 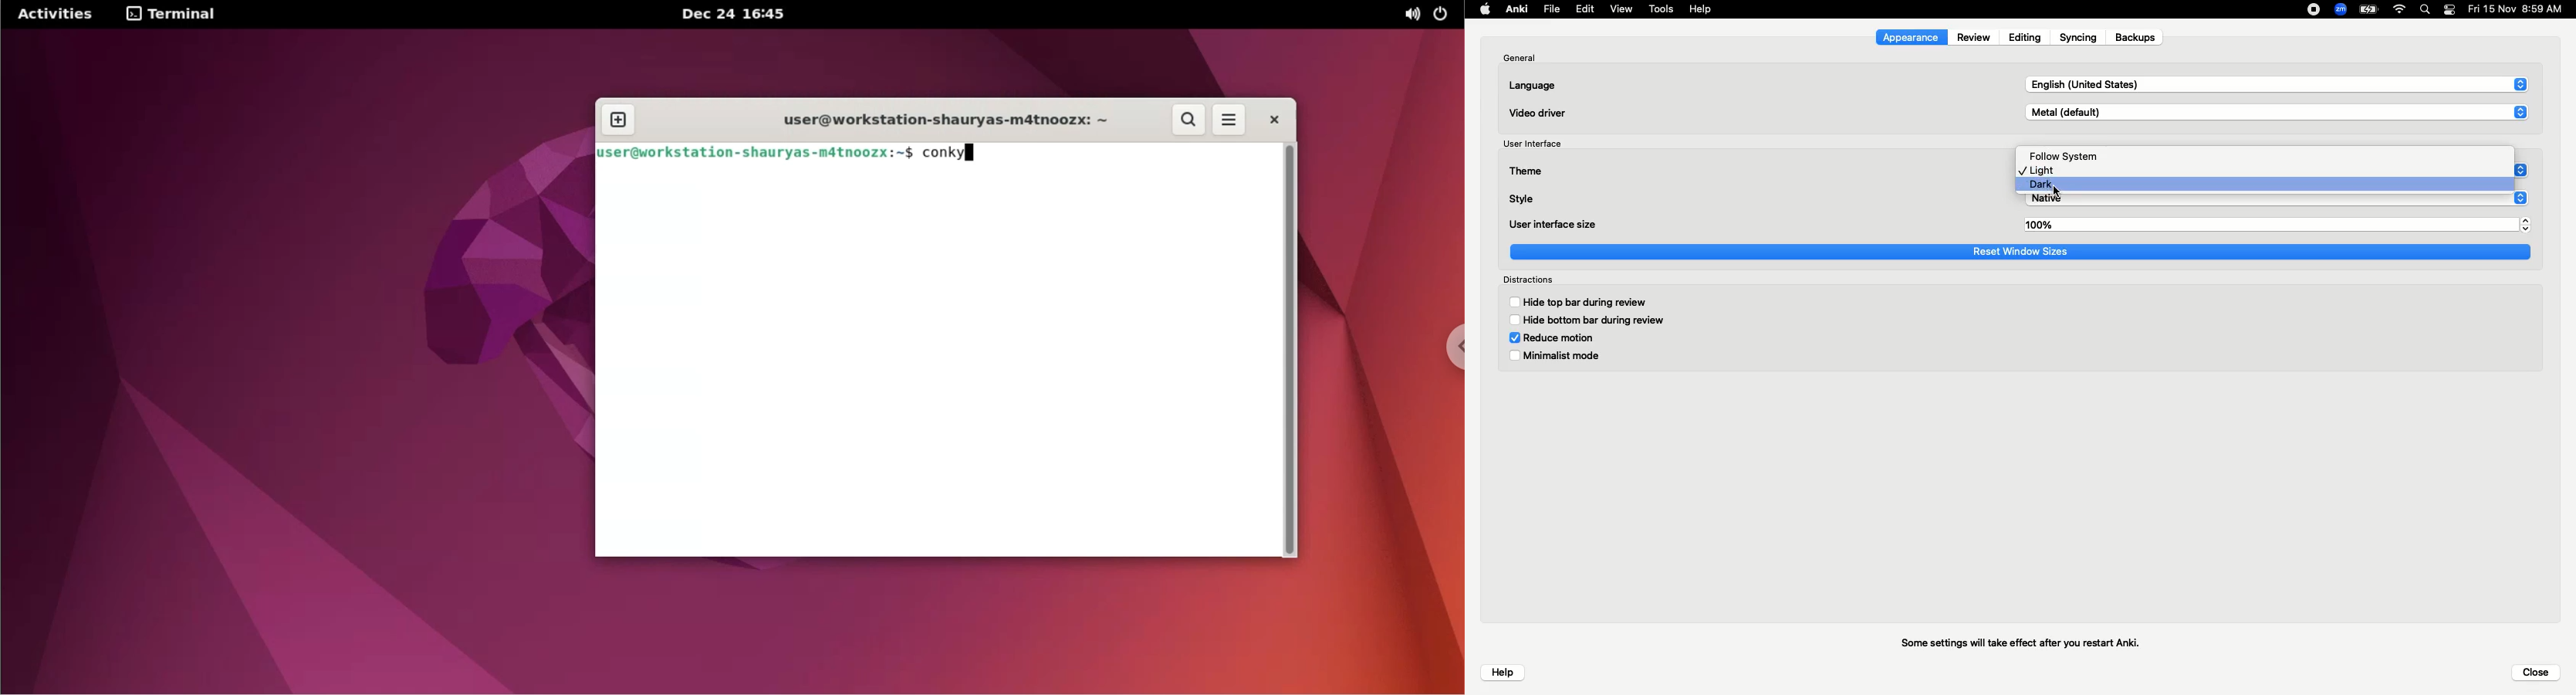 What do you see at coordinates (1554, 225) in the screenshot?
I see `User interface size` at bounding box center [1554, 225].